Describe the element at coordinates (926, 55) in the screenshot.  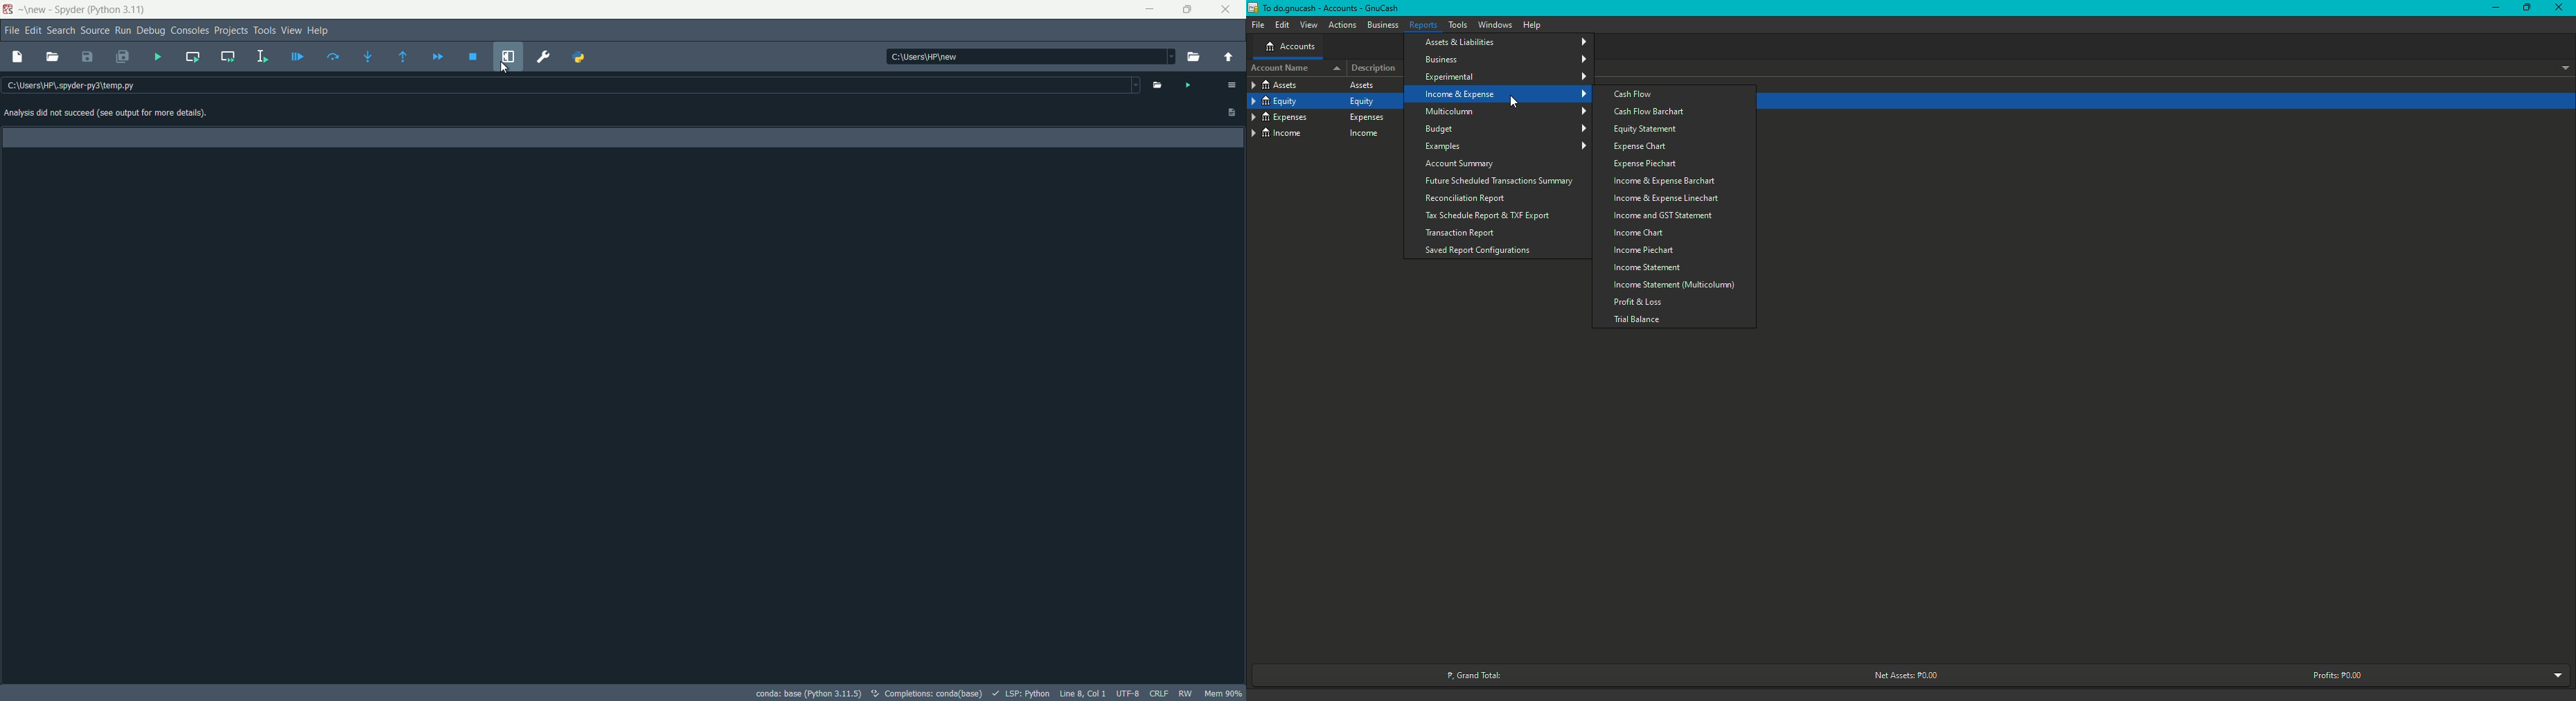
I see `NN C:\Users\HP\new` at that location.